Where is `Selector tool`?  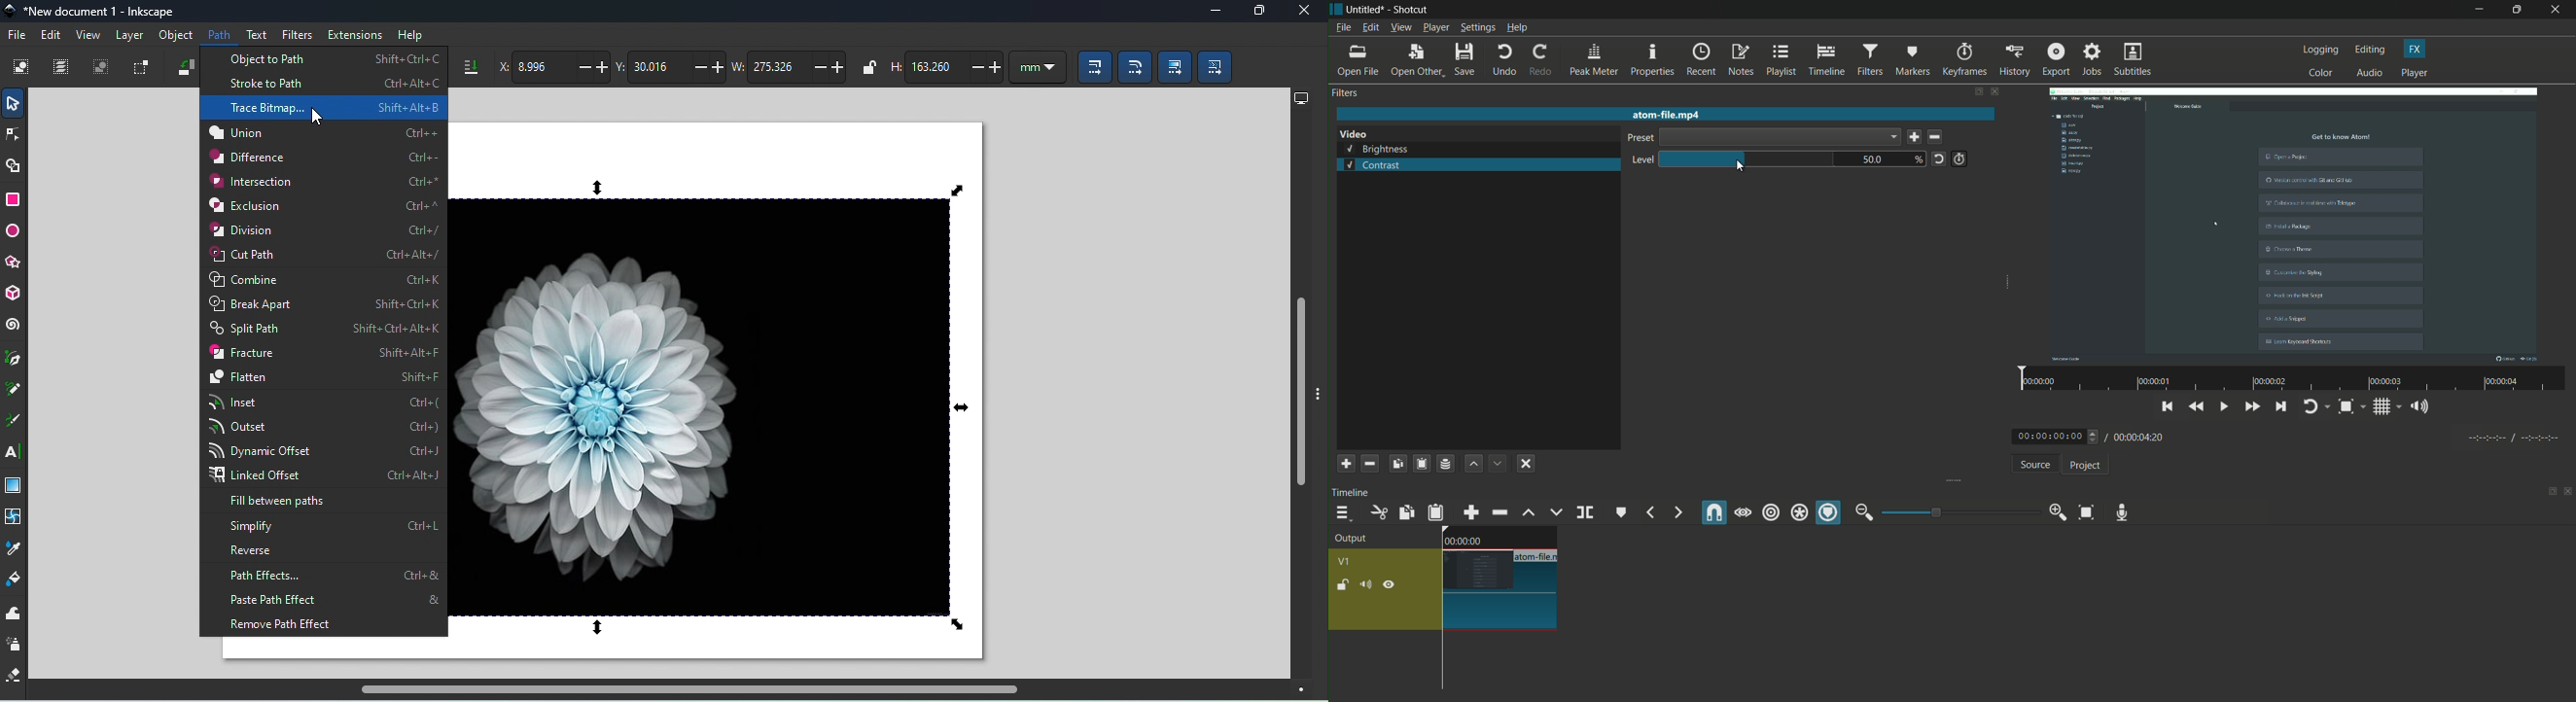 Selector tool is located at coordinates (13, 103).